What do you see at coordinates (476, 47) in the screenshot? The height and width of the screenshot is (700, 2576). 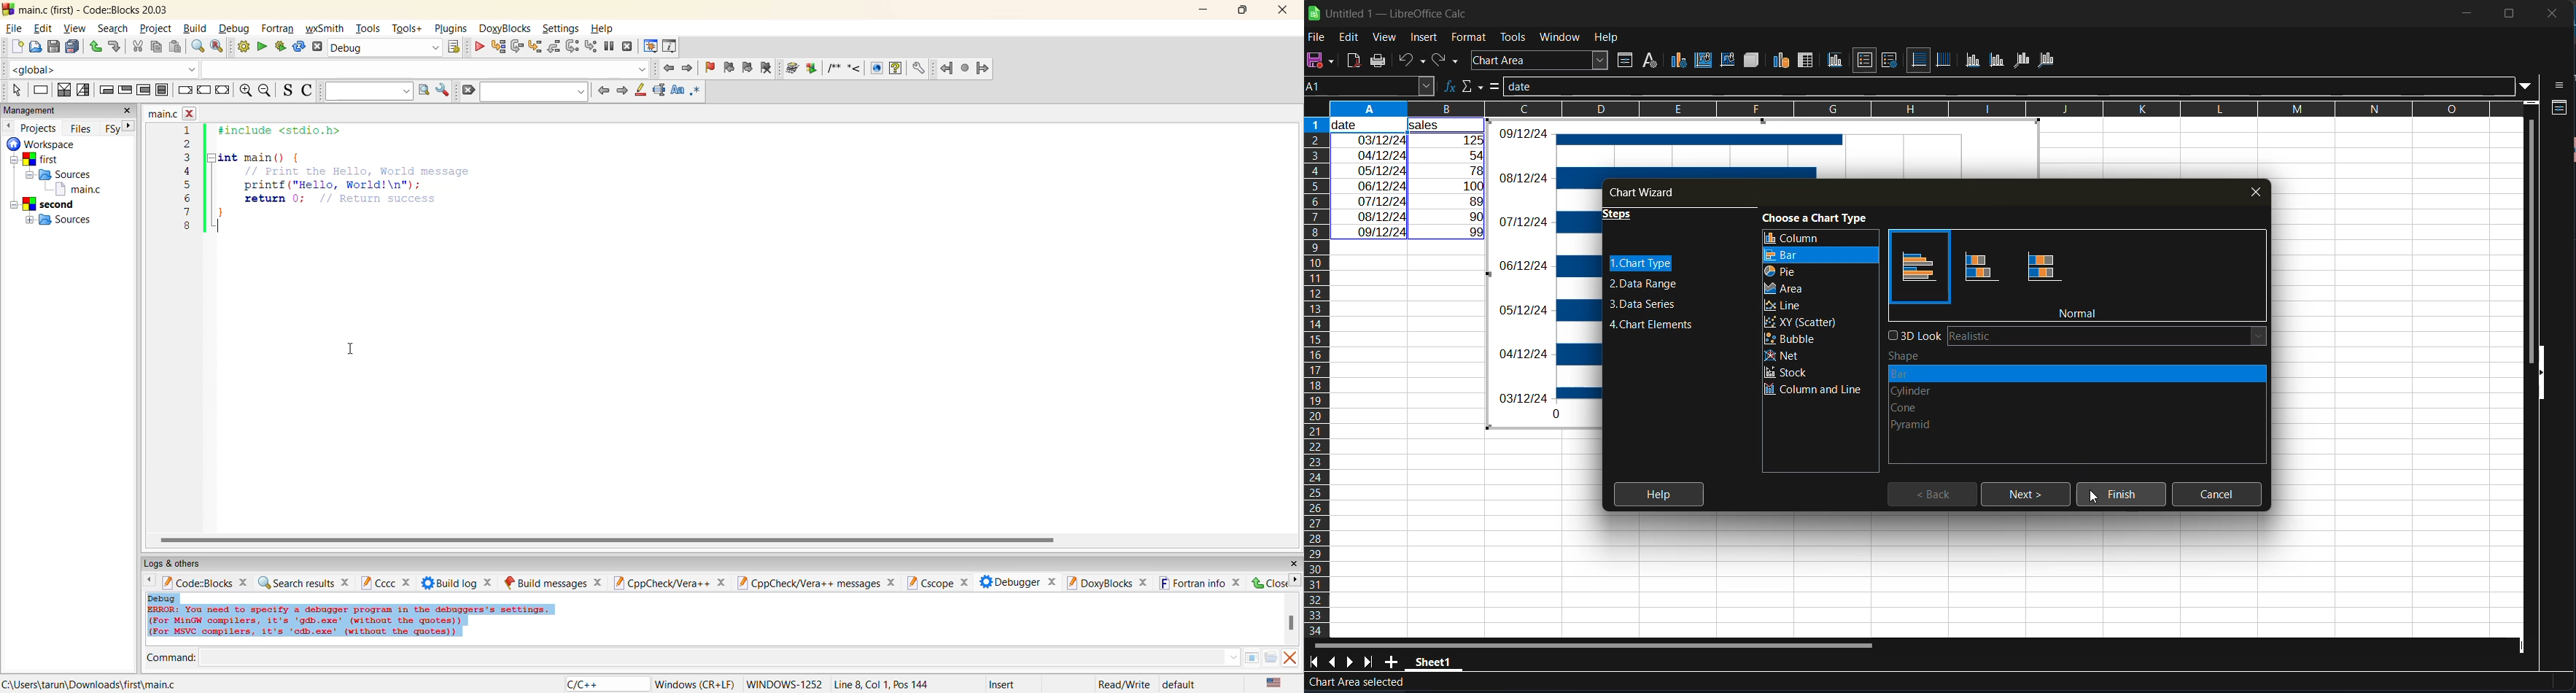 I see `debug/continue` at bounding box center [476, 47].